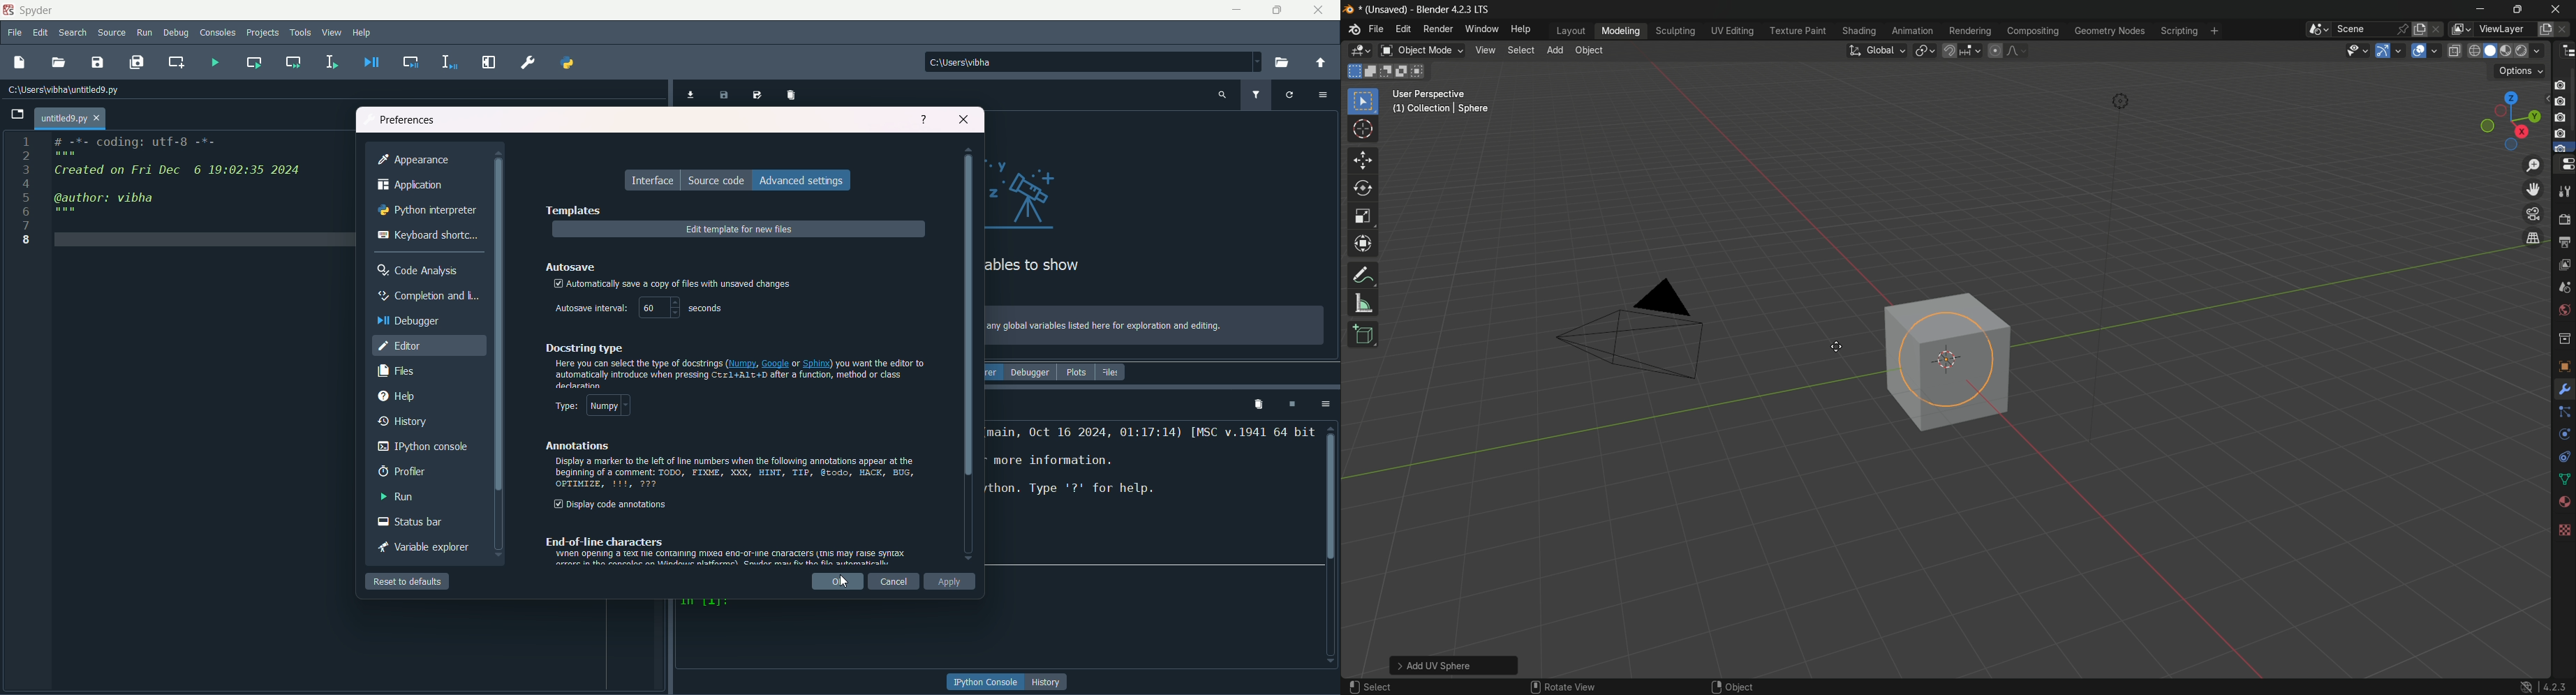 This screenshot has height=700, width=2576. Describe the element at coordinates (1276, 10) in the screenshot. I see `minimize/maximize` at that location.